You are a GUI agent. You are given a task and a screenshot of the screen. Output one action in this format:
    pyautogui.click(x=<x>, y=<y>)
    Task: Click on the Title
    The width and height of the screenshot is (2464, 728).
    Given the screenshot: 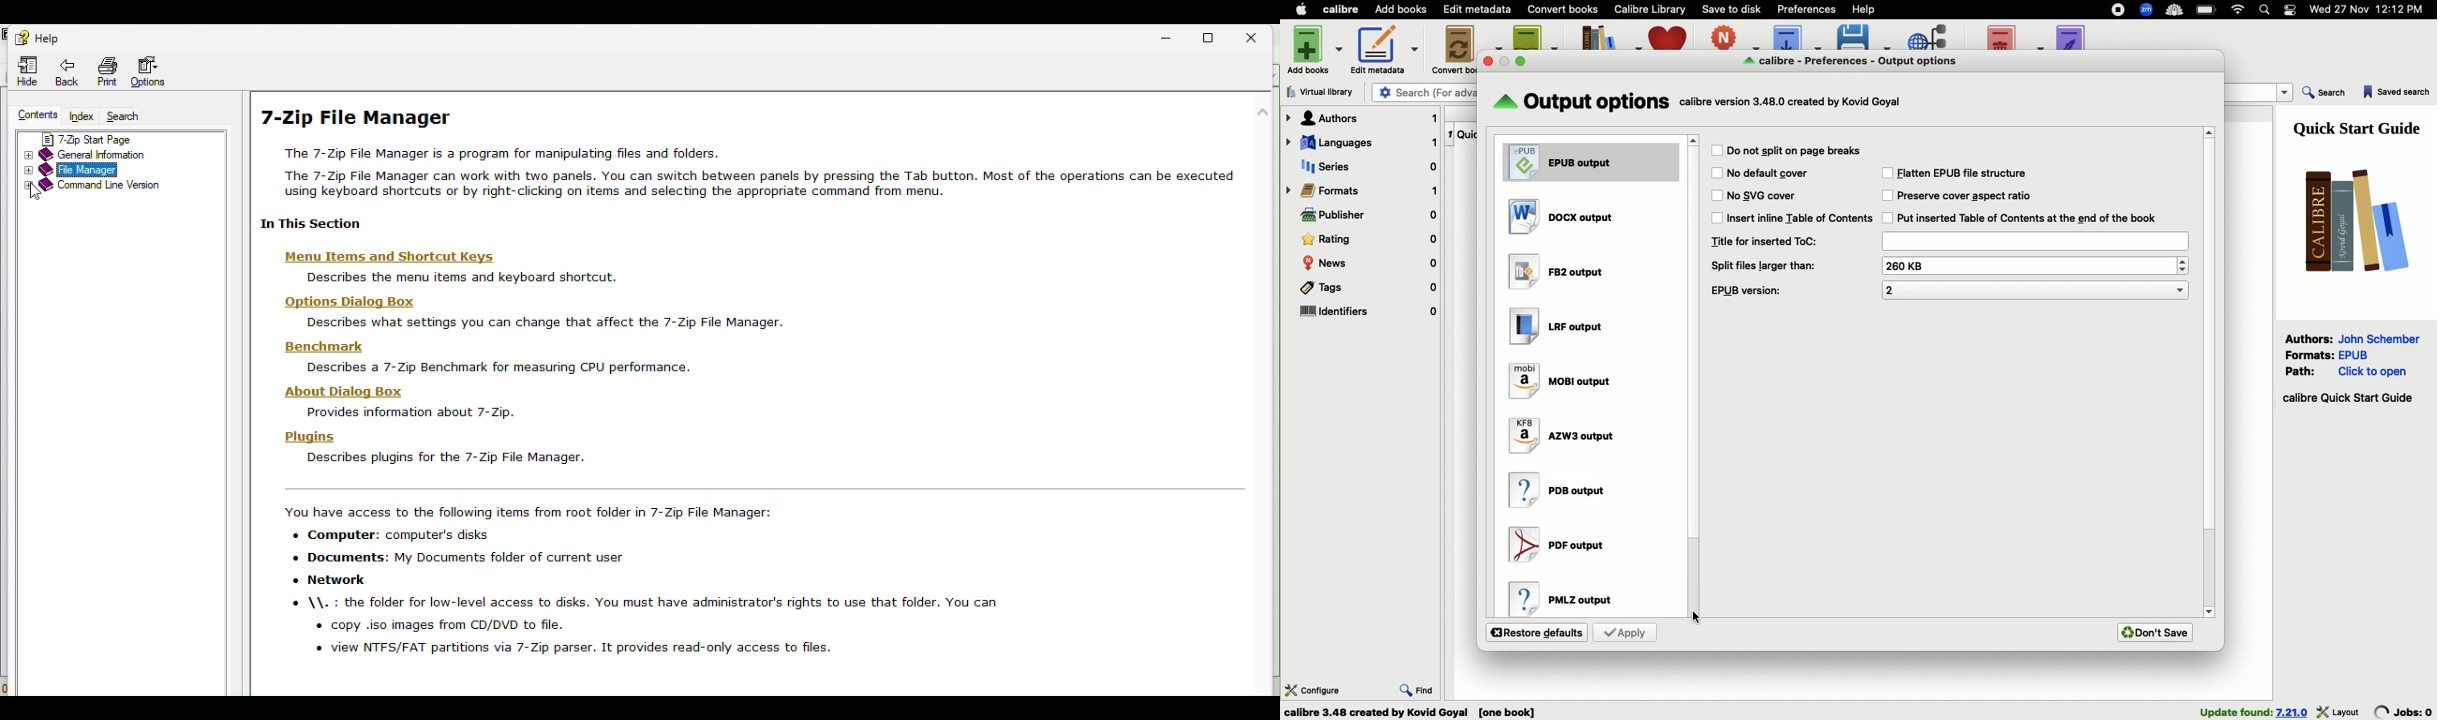 What is the action you would take?
    pyautogui.click(x=1765, y=241)
    